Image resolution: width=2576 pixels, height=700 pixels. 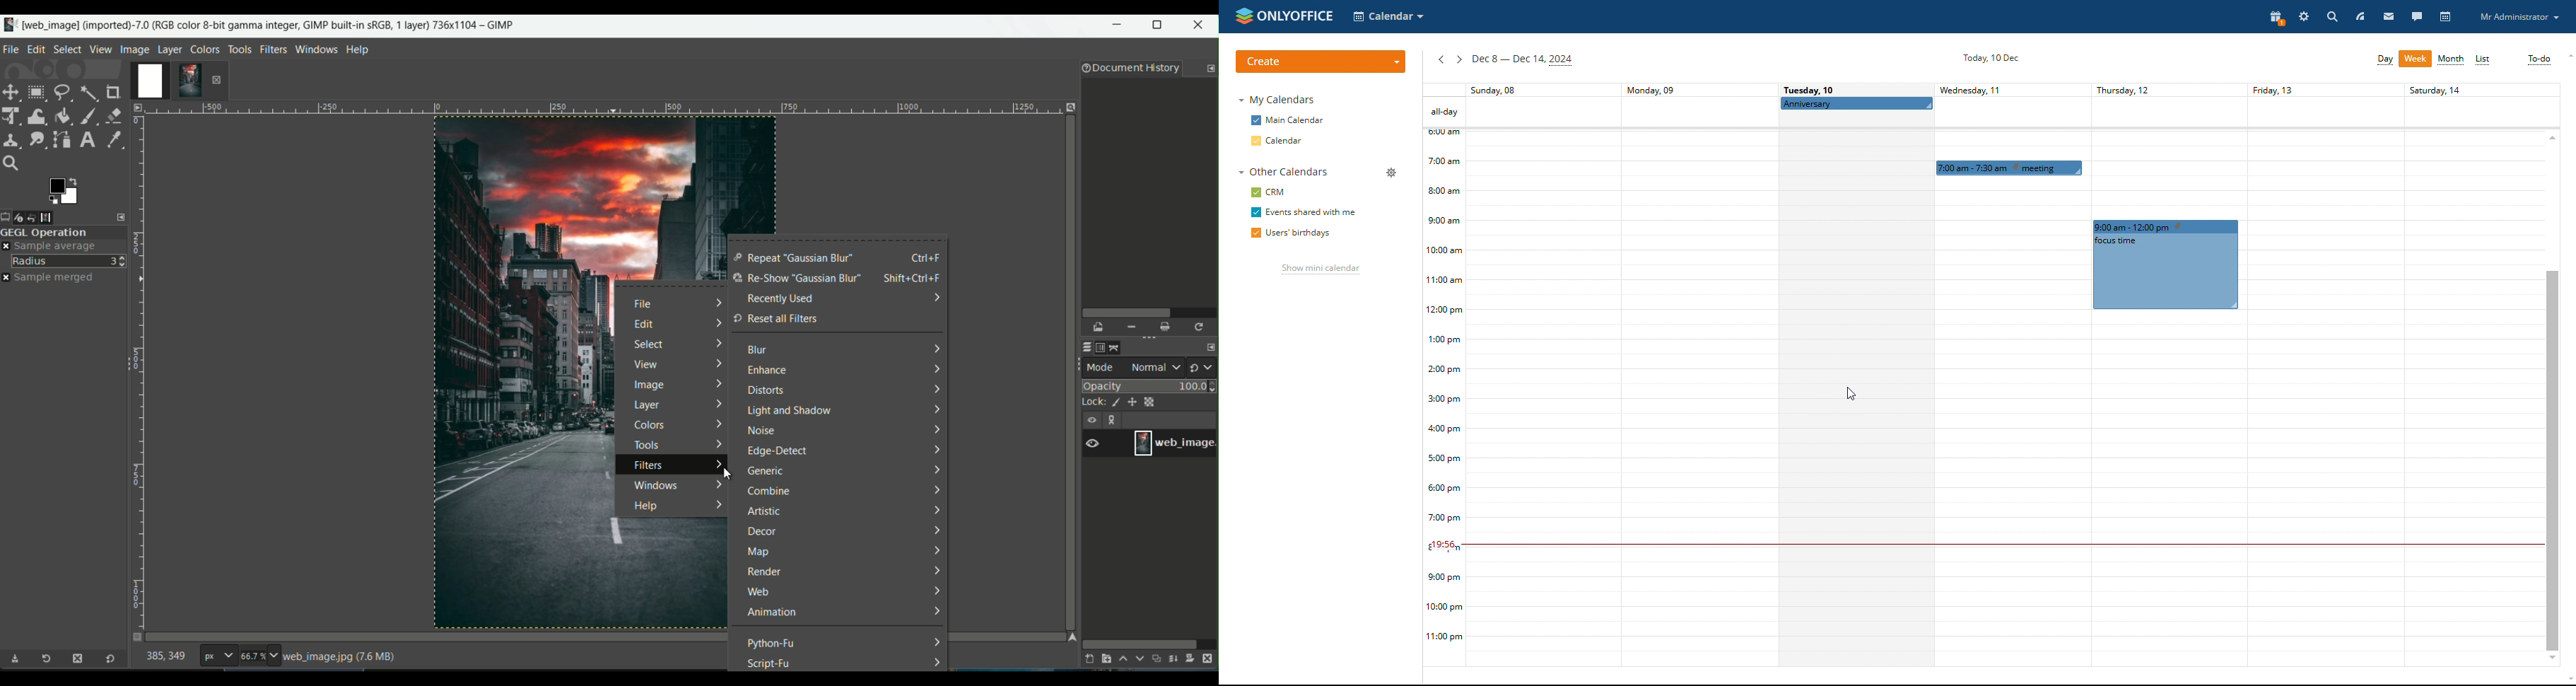 I want to click on checkbox, so click(x=1255, y=120).